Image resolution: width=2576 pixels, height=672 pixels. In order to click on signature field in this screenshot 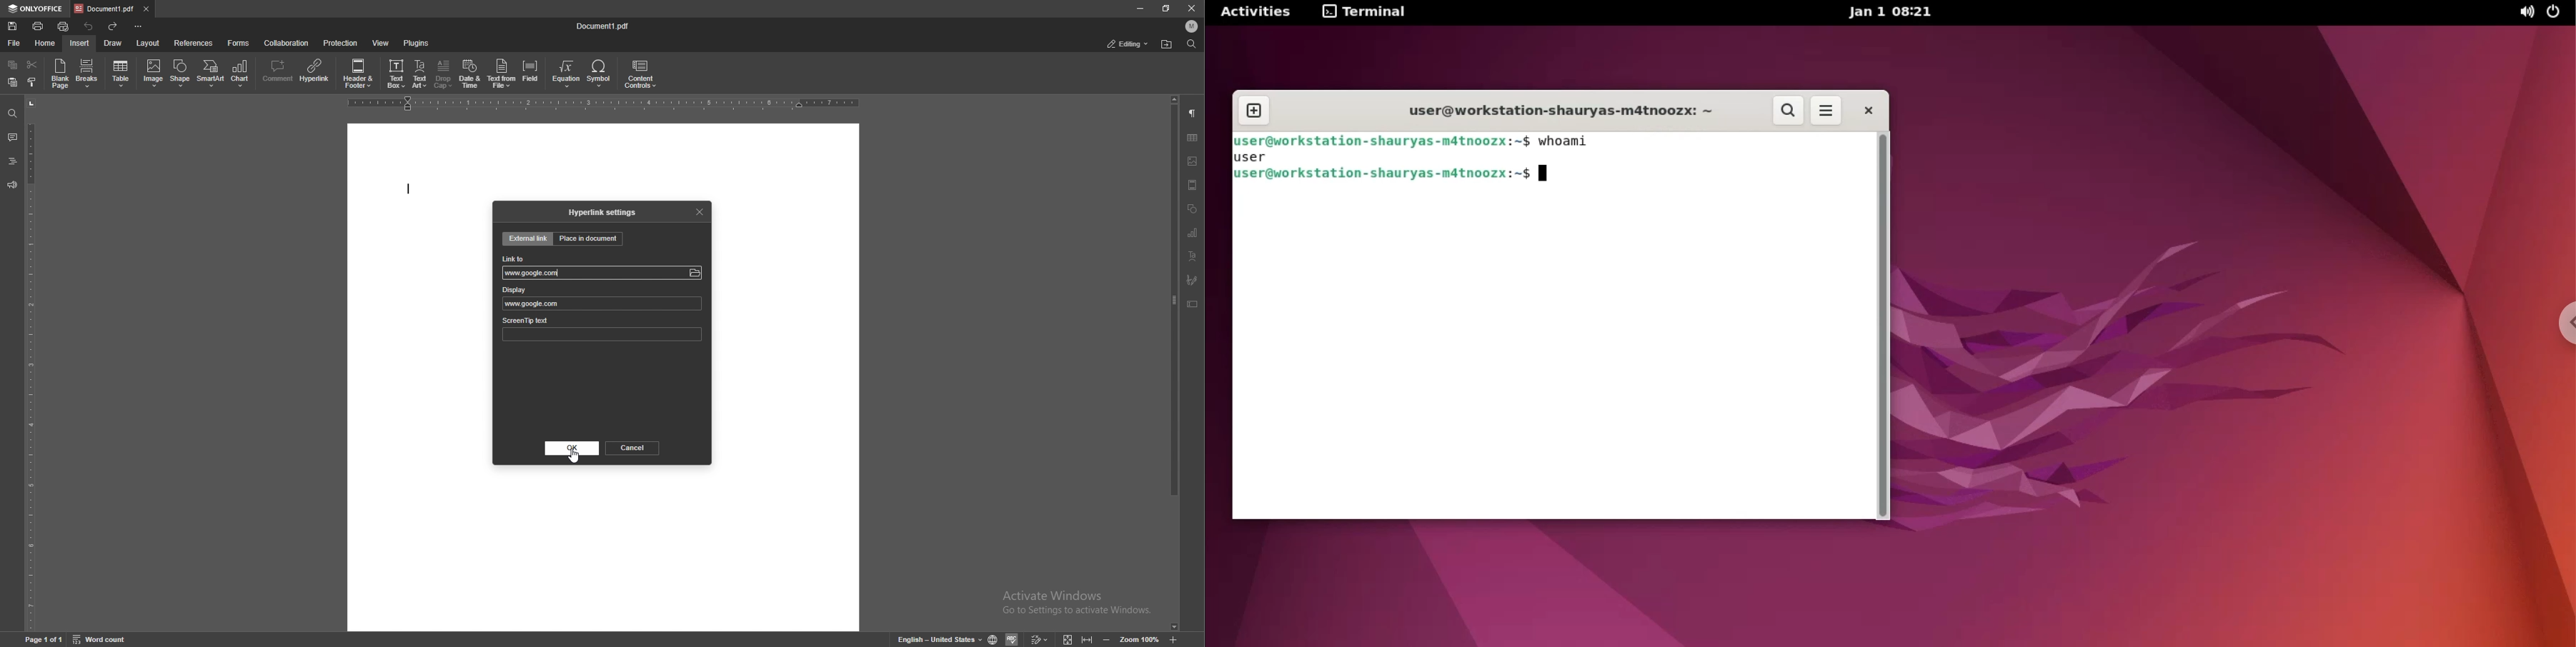, I will do `click(1193, 280)`.